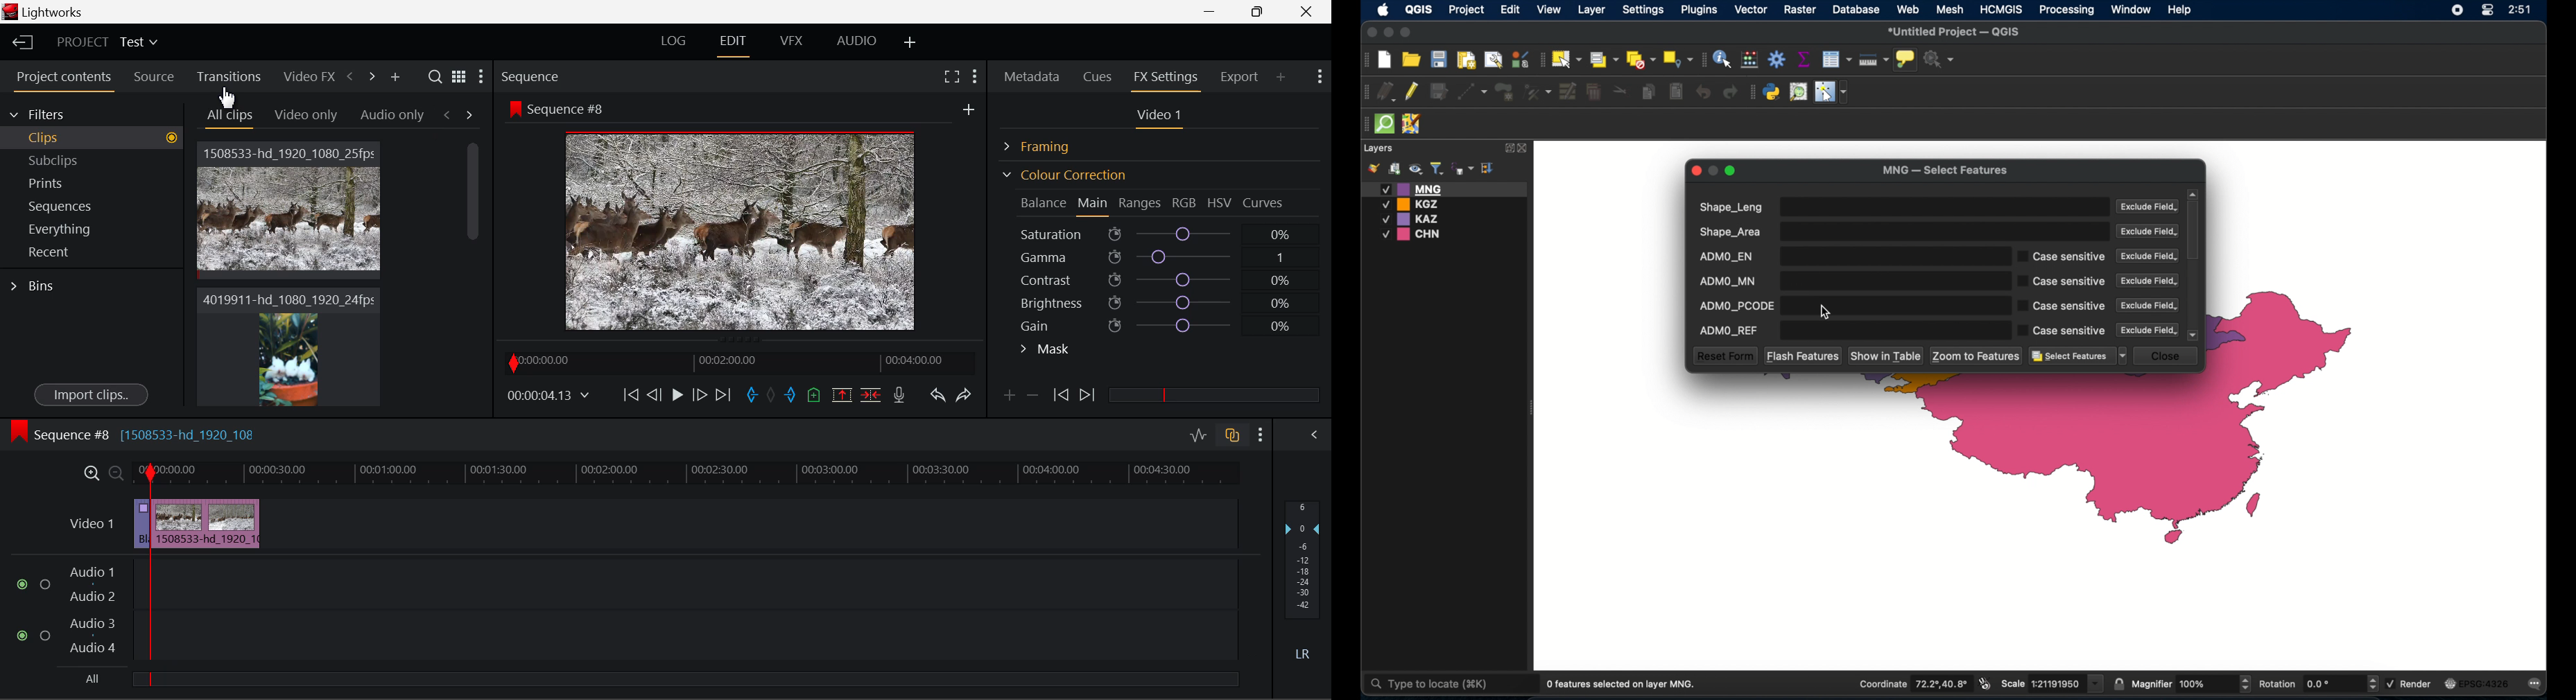 The width and height of the screenshot is (2576, 700). Describe the element at coordinates (1370, 32) in the screenshot. I see `close` at that location.